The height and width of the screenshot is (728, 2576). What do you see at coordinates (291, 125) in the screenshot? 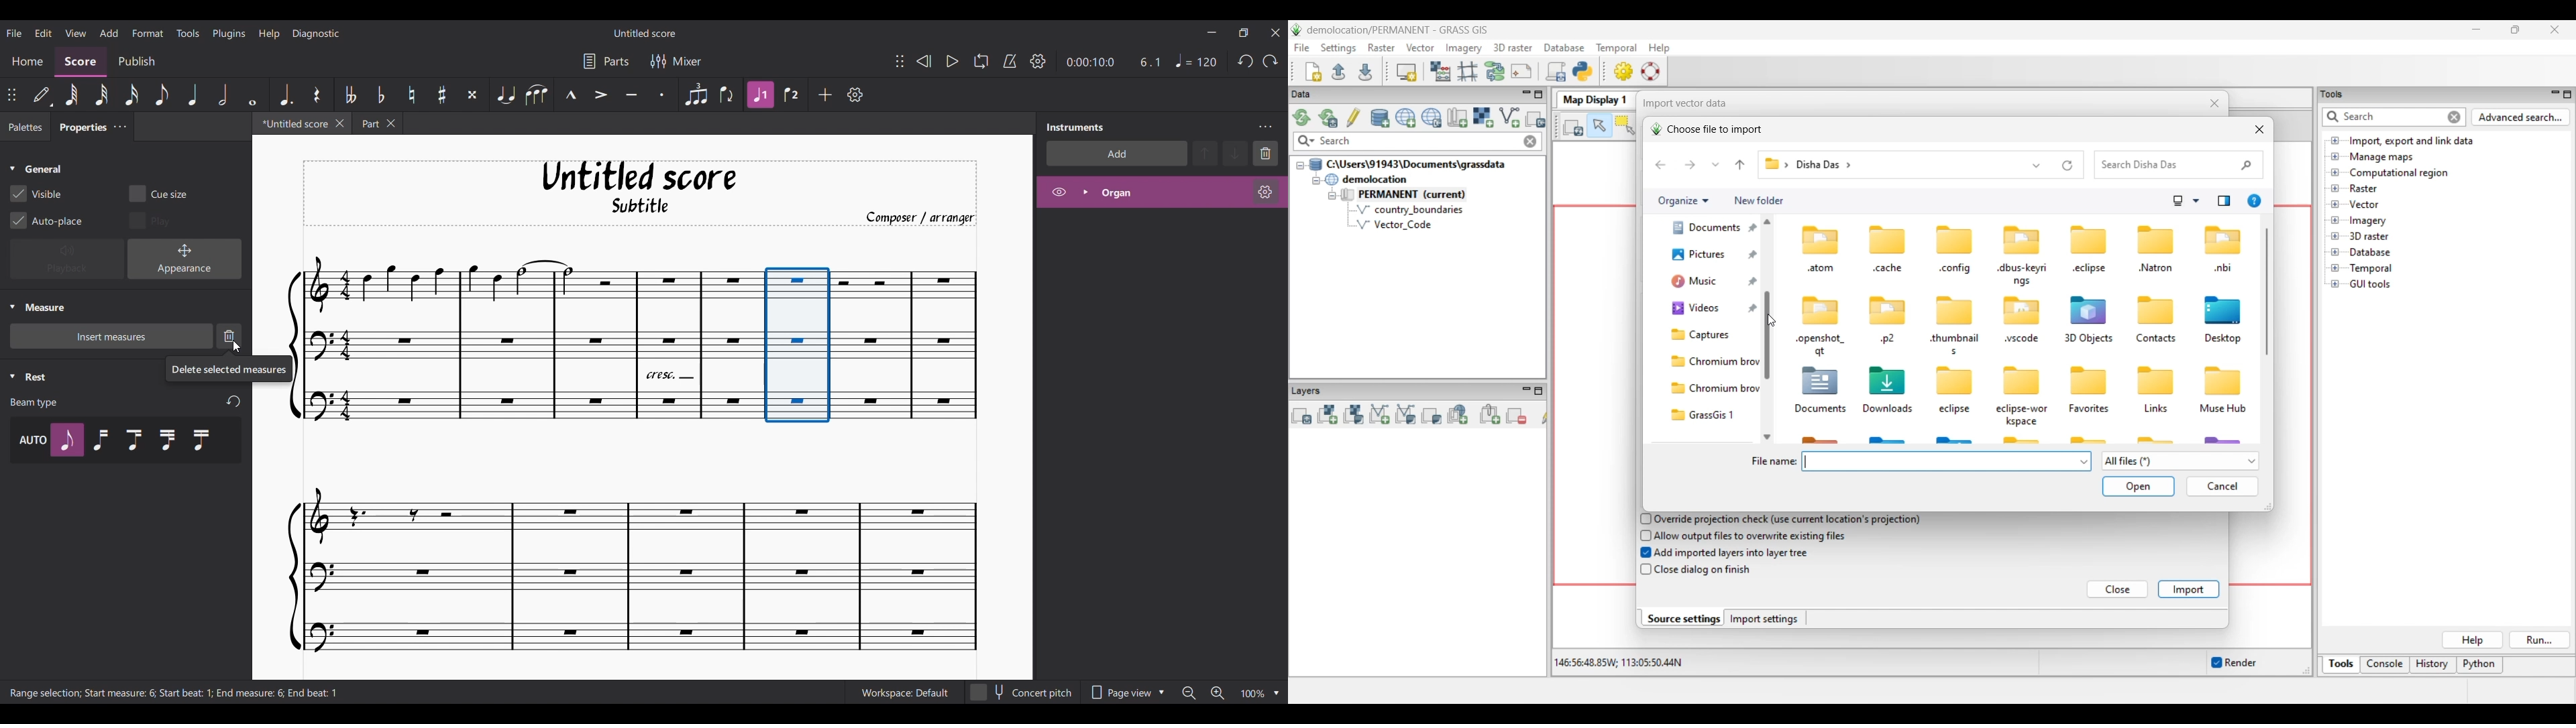
I see `Unititled score` at bounding box center [291, 125].